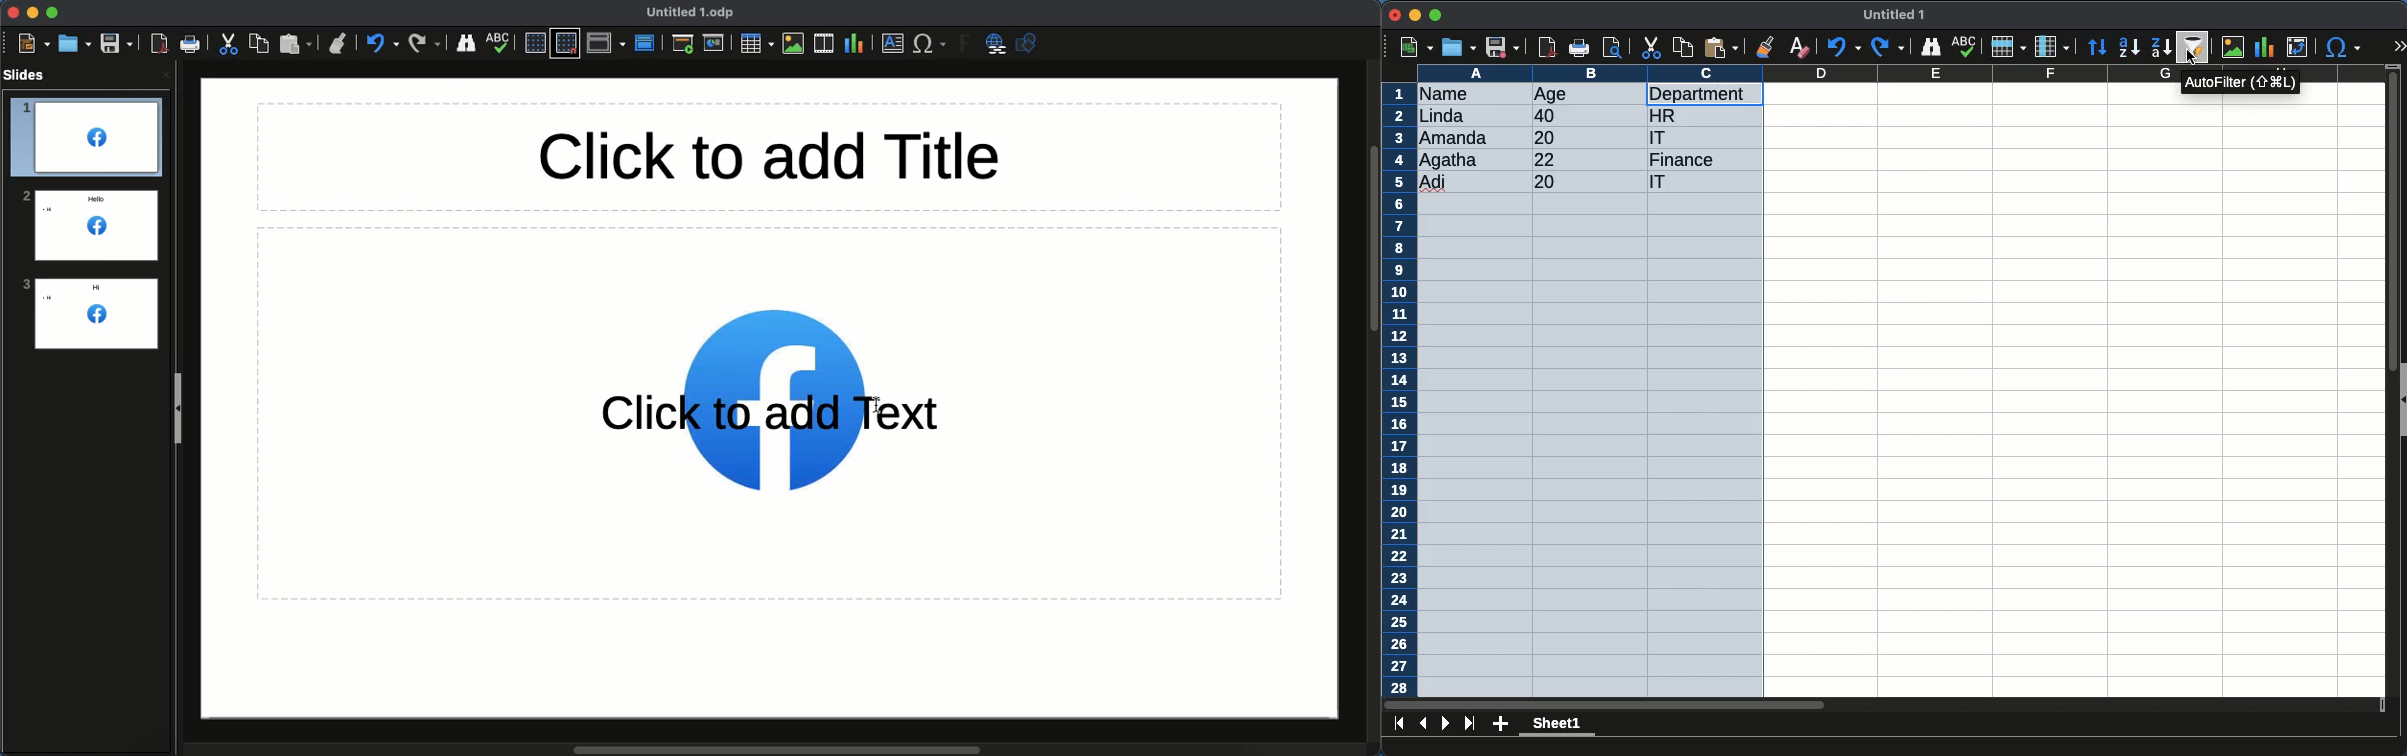 The image size is (2408, 756). I want to click on sort, so click(2194, 46).